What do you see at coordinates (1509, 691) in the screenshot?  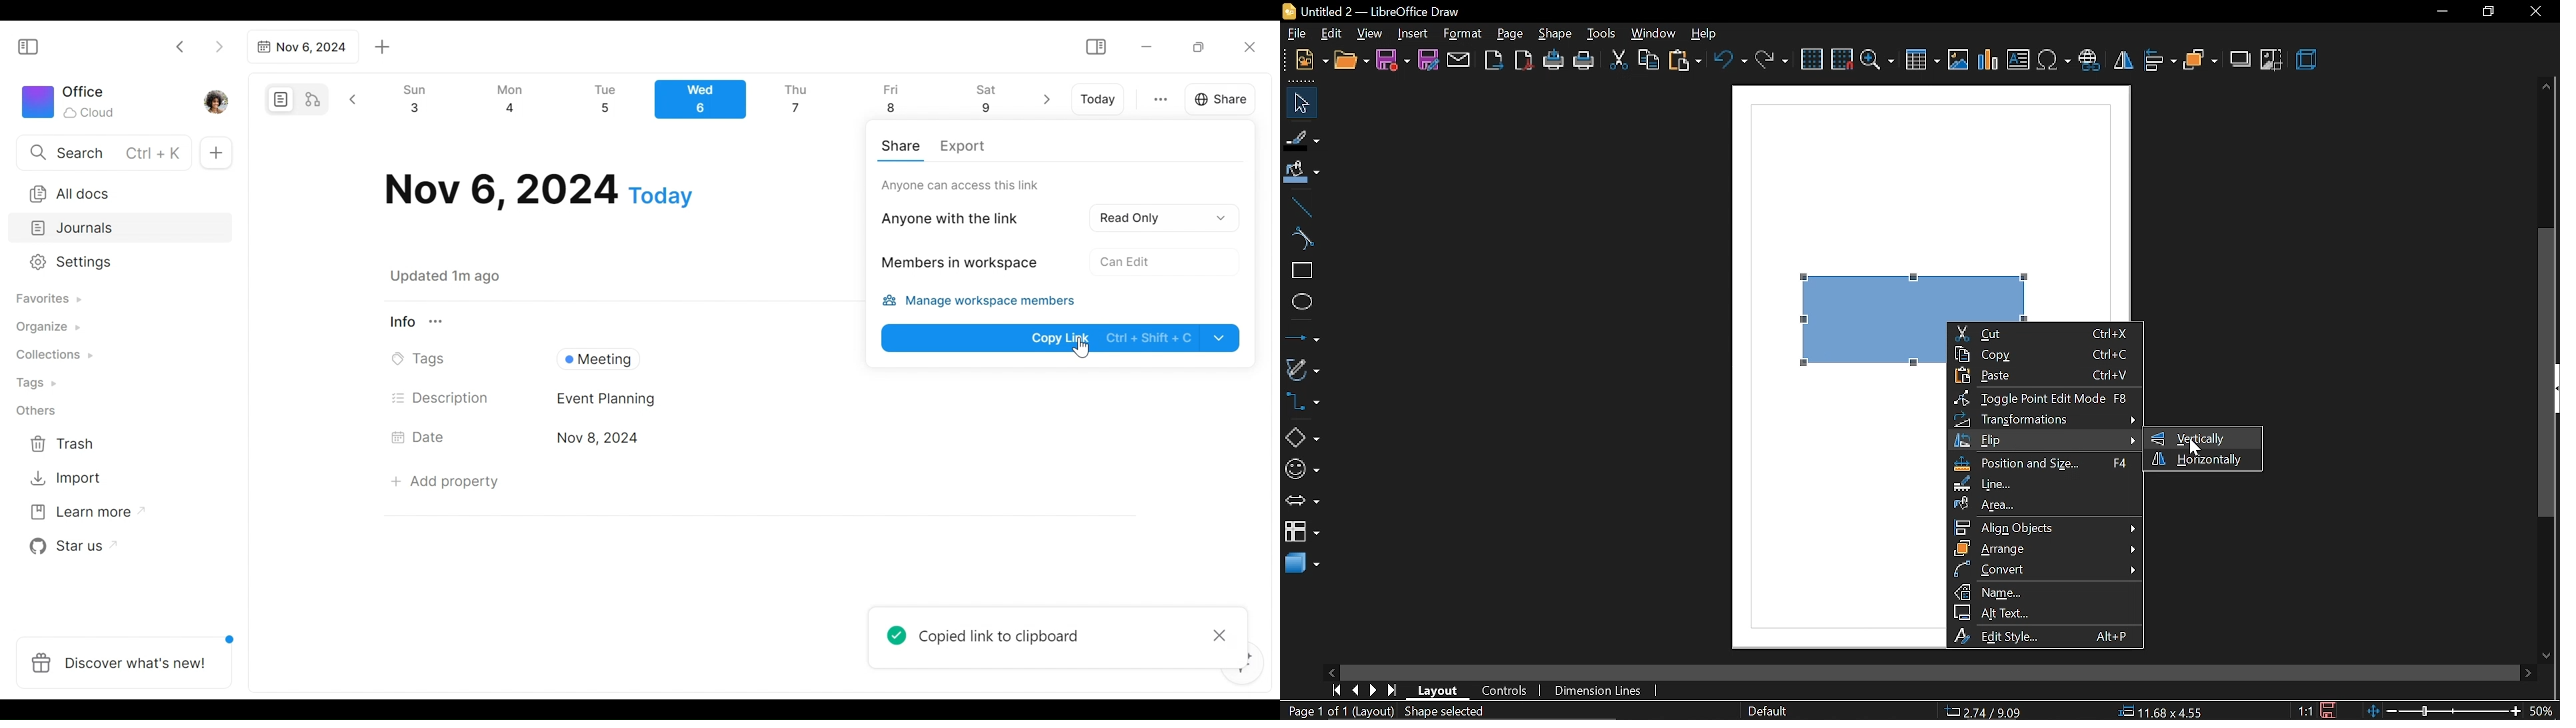 I see `controls` at bounding box center [1509, 691].